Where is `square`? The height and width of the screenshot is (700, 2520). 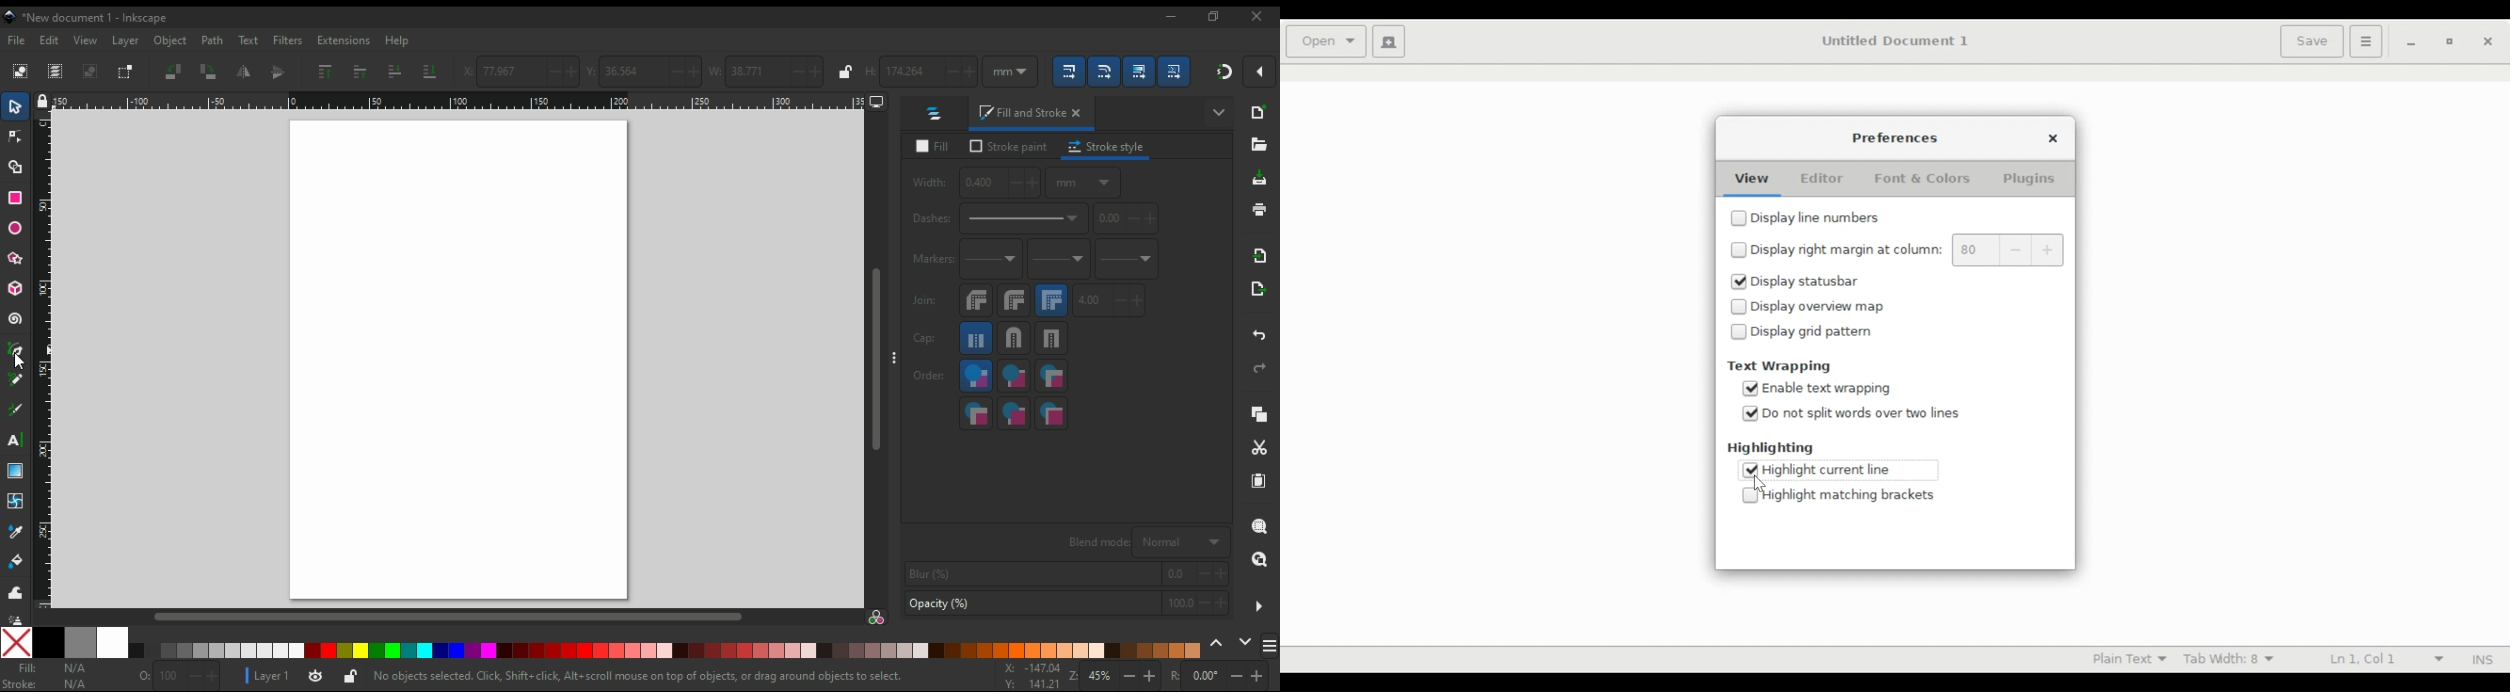 square is located at coordinates (1053, 338).